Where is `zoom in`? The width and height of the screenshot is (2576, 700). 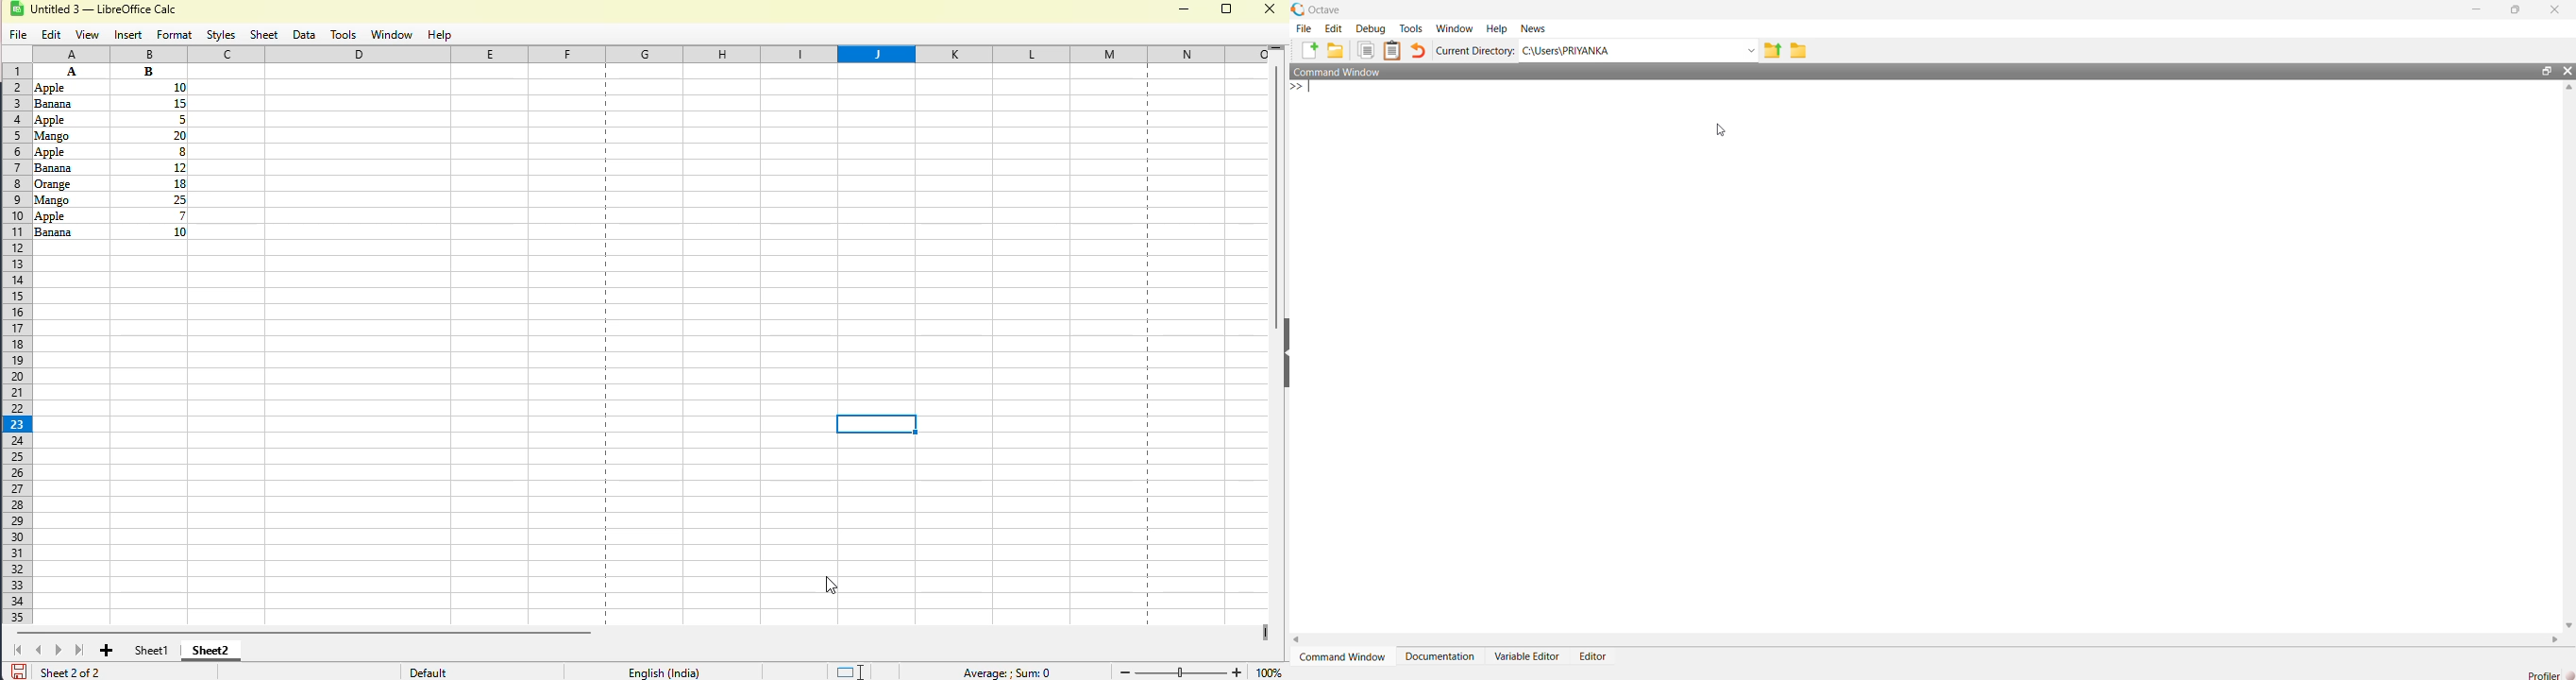
zoom in is located at coordinates (1237, 671).